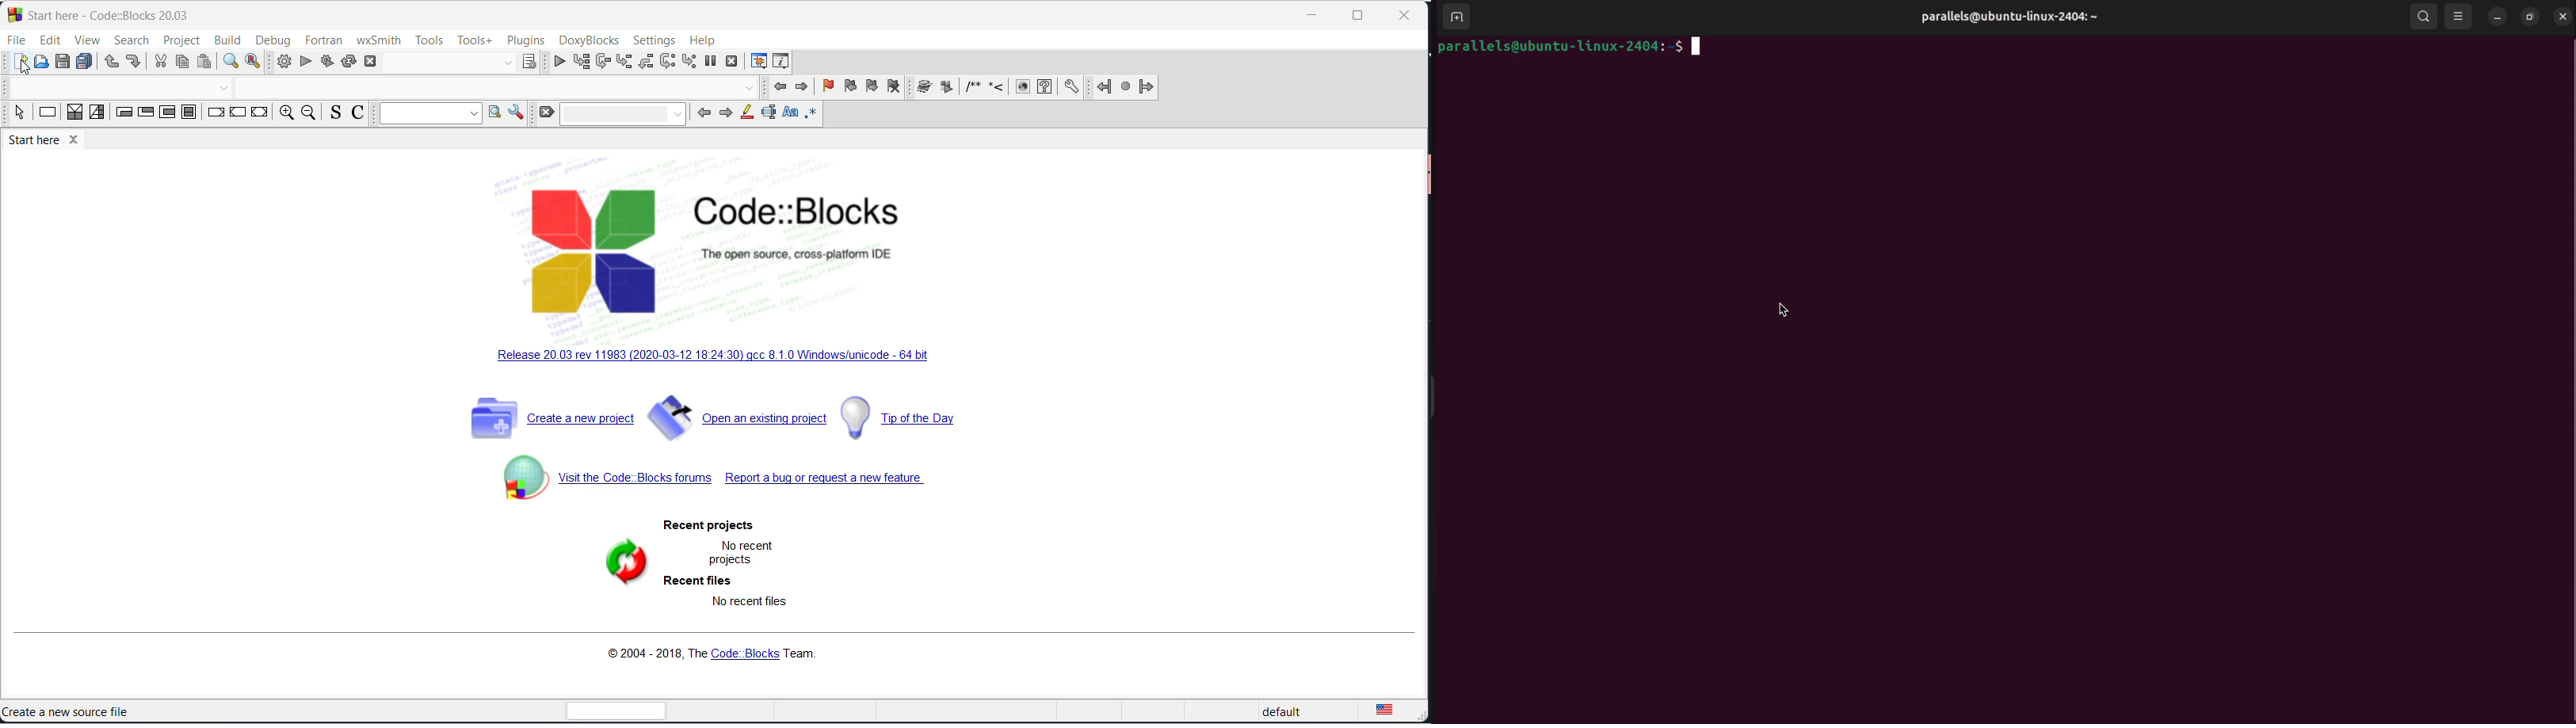 This screenshot has width=2576, height=728. I want to click on Report a bug or request a new feature, so click(827, 478).